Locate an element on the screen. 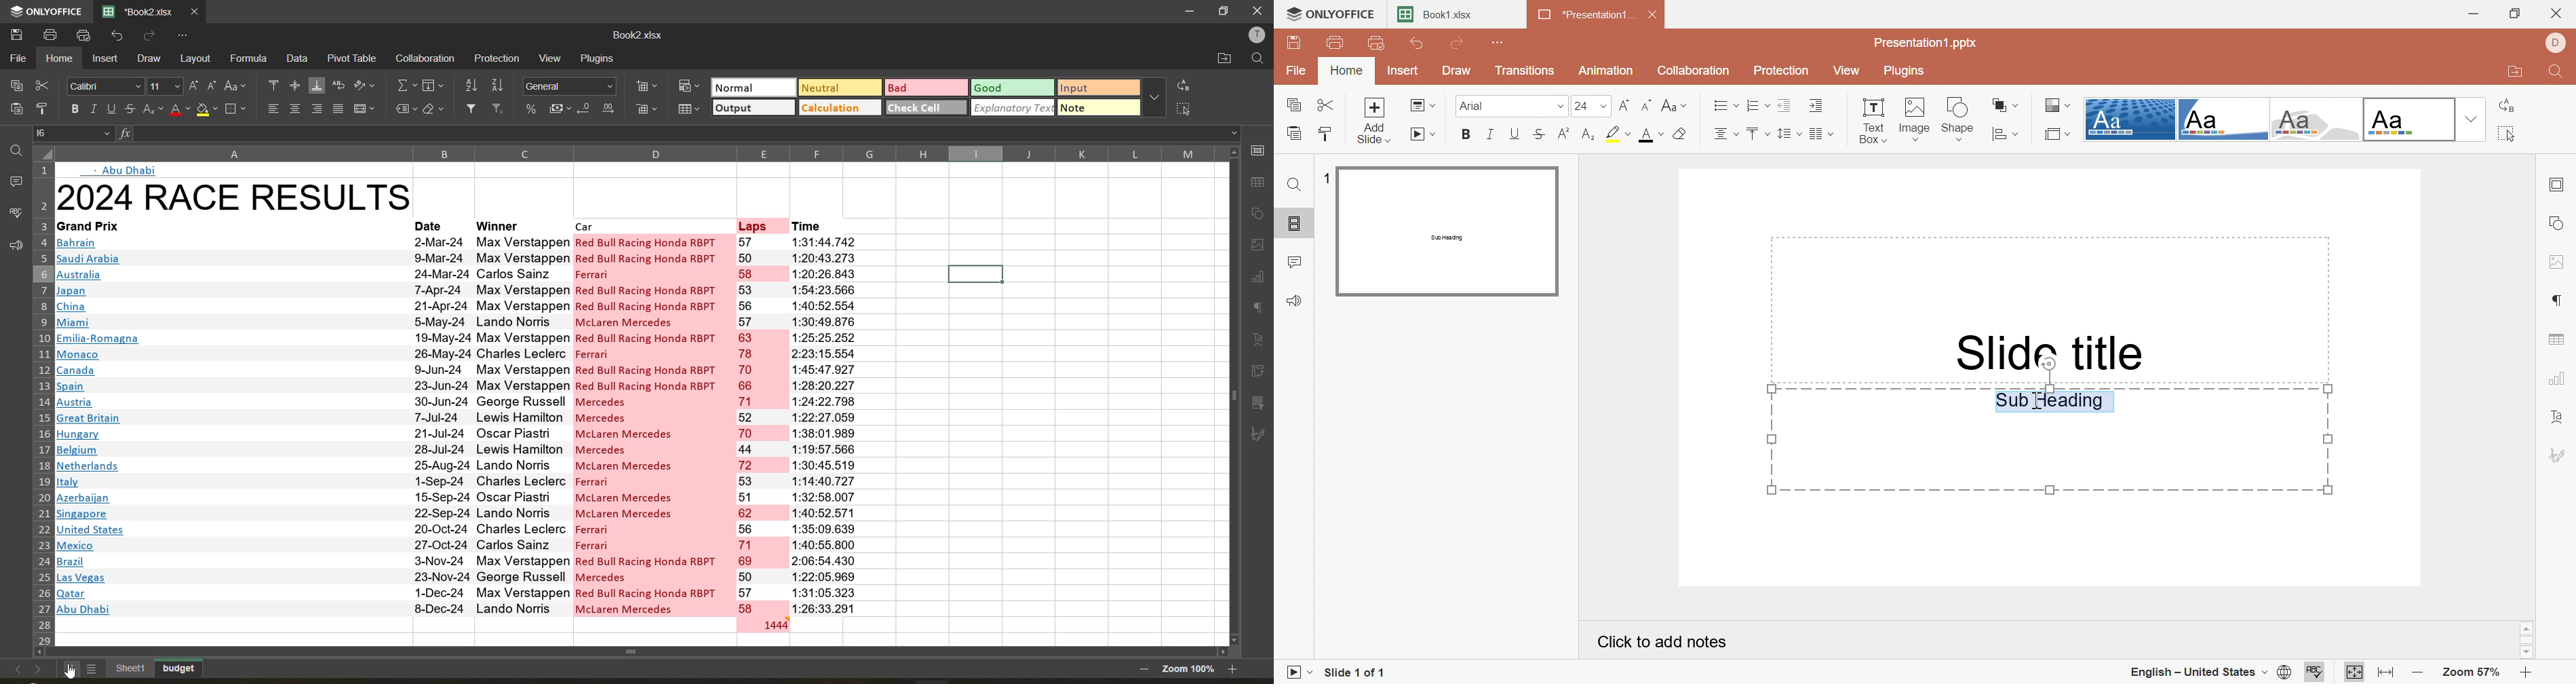 The height and width of the screenshot is (700, 2576). Bold is located at coordinates (1464, 134).